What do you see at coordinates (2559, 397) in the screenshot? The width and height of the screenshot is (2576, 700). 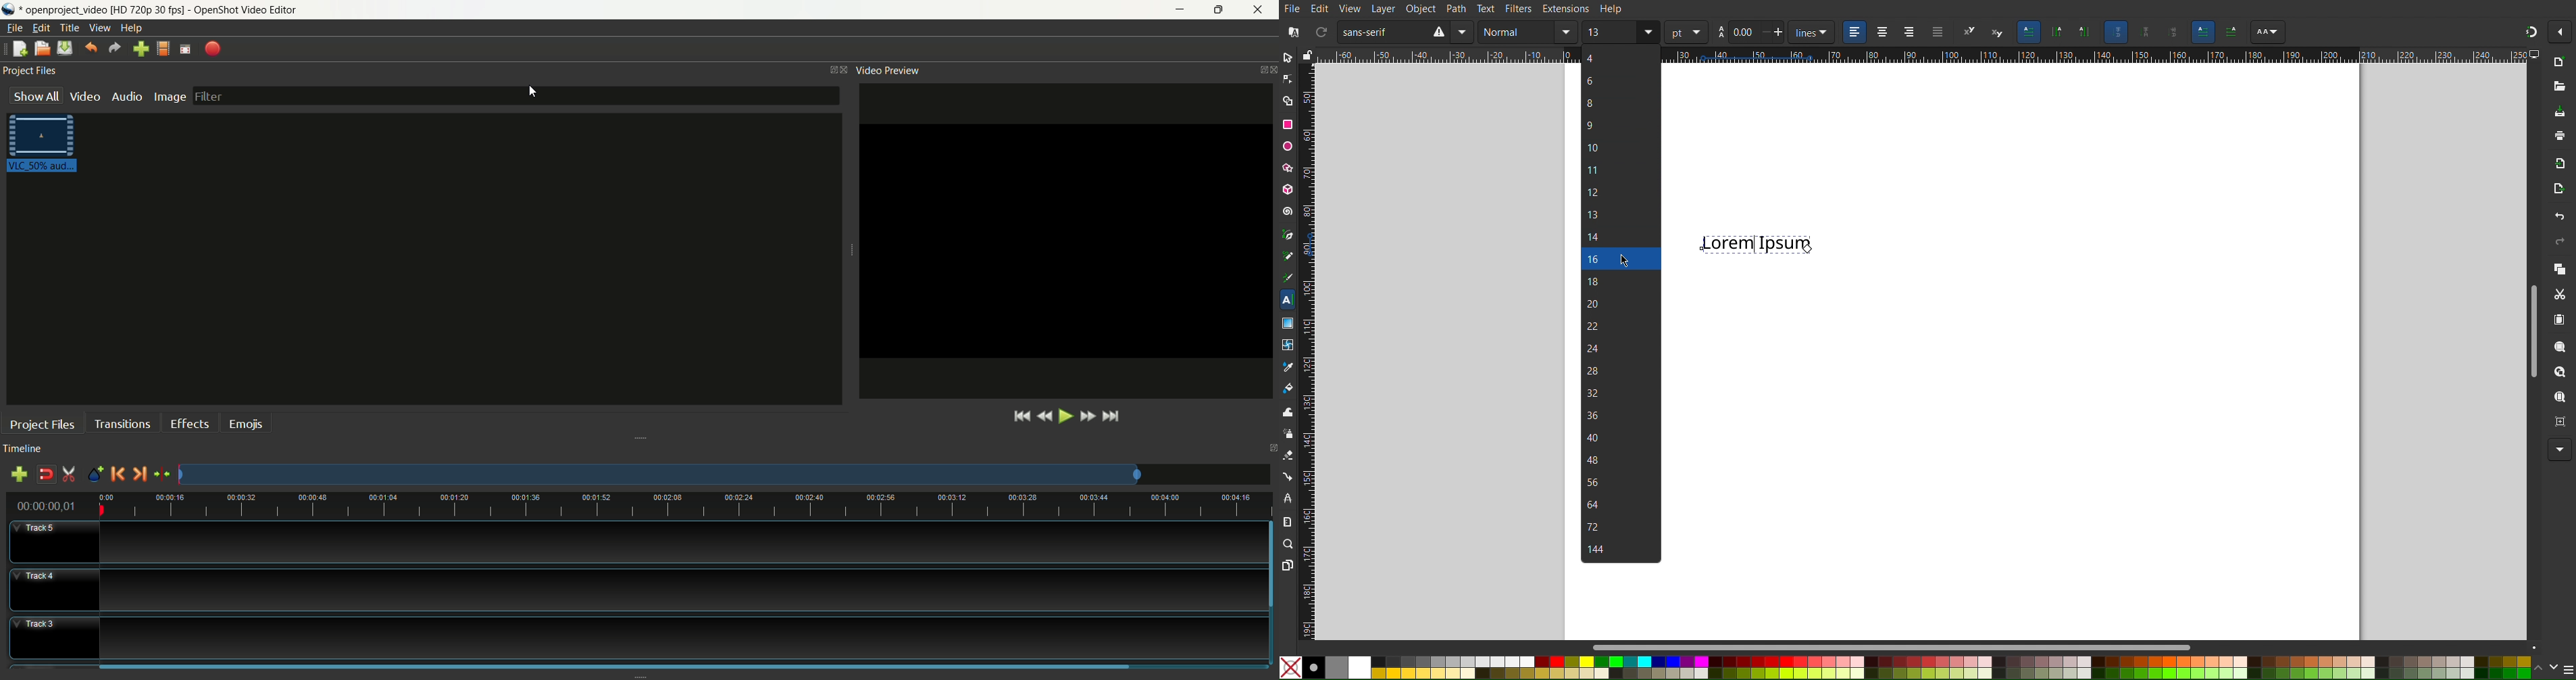 I see `Zoom Page` at bounding box center [2559, 397].